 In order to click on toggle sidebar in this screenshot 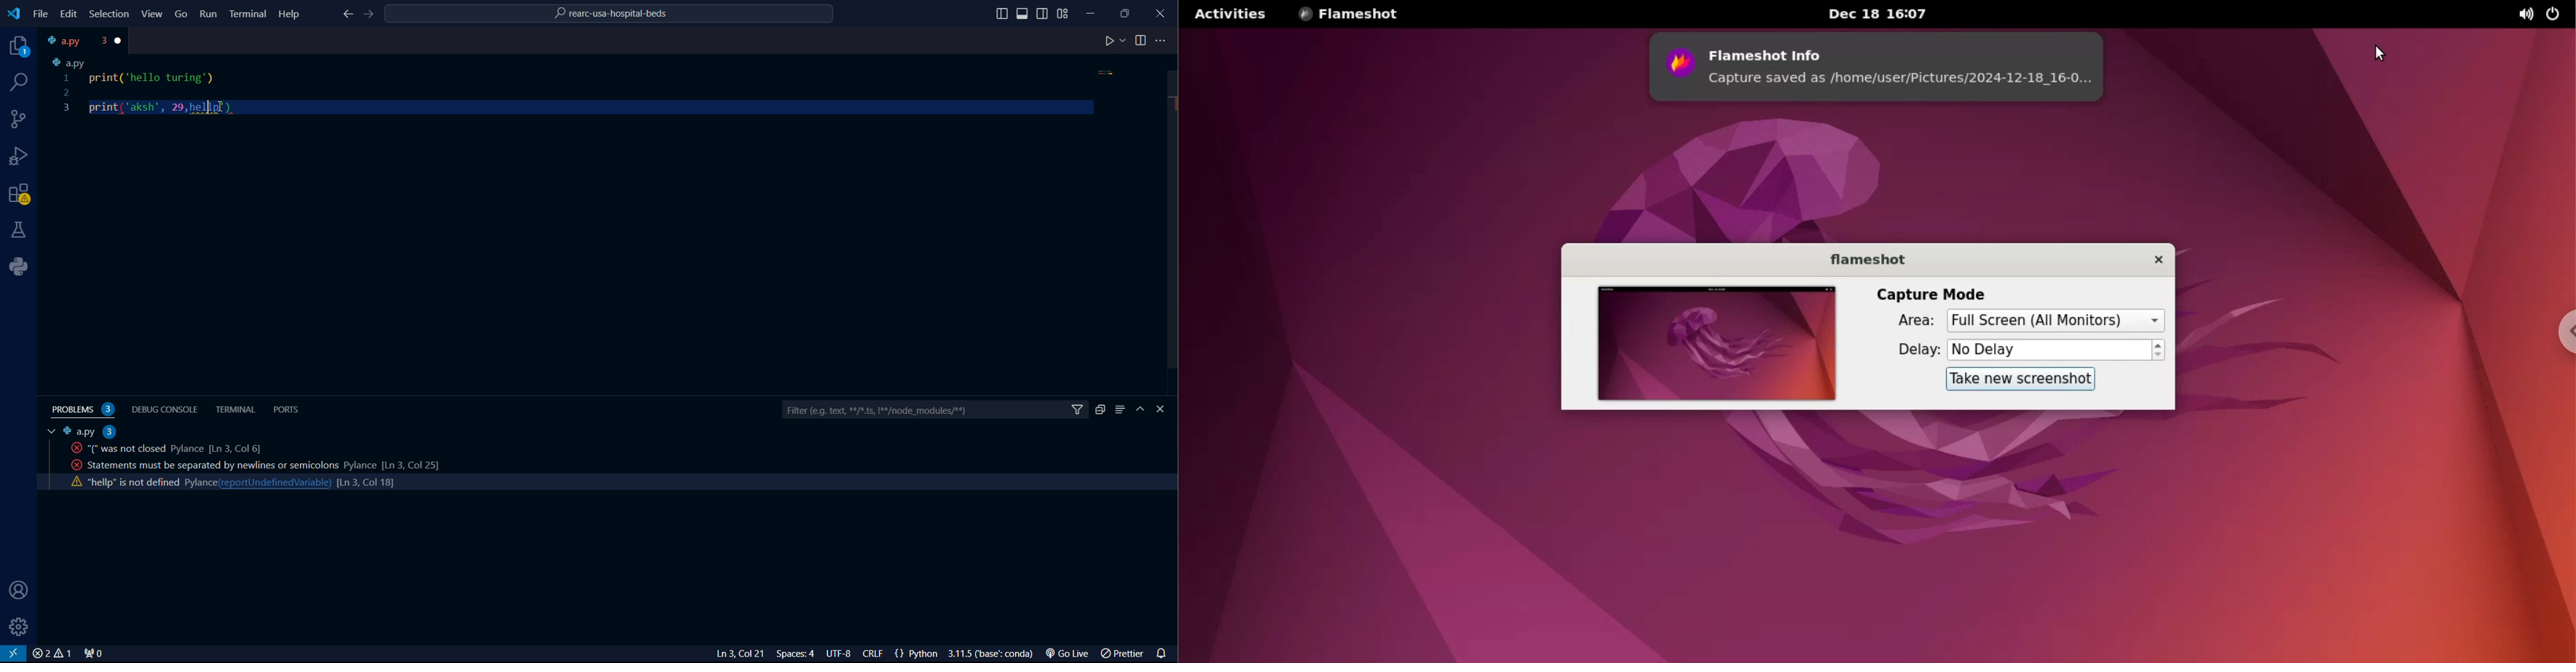, I will do `click(1044, 12)`.